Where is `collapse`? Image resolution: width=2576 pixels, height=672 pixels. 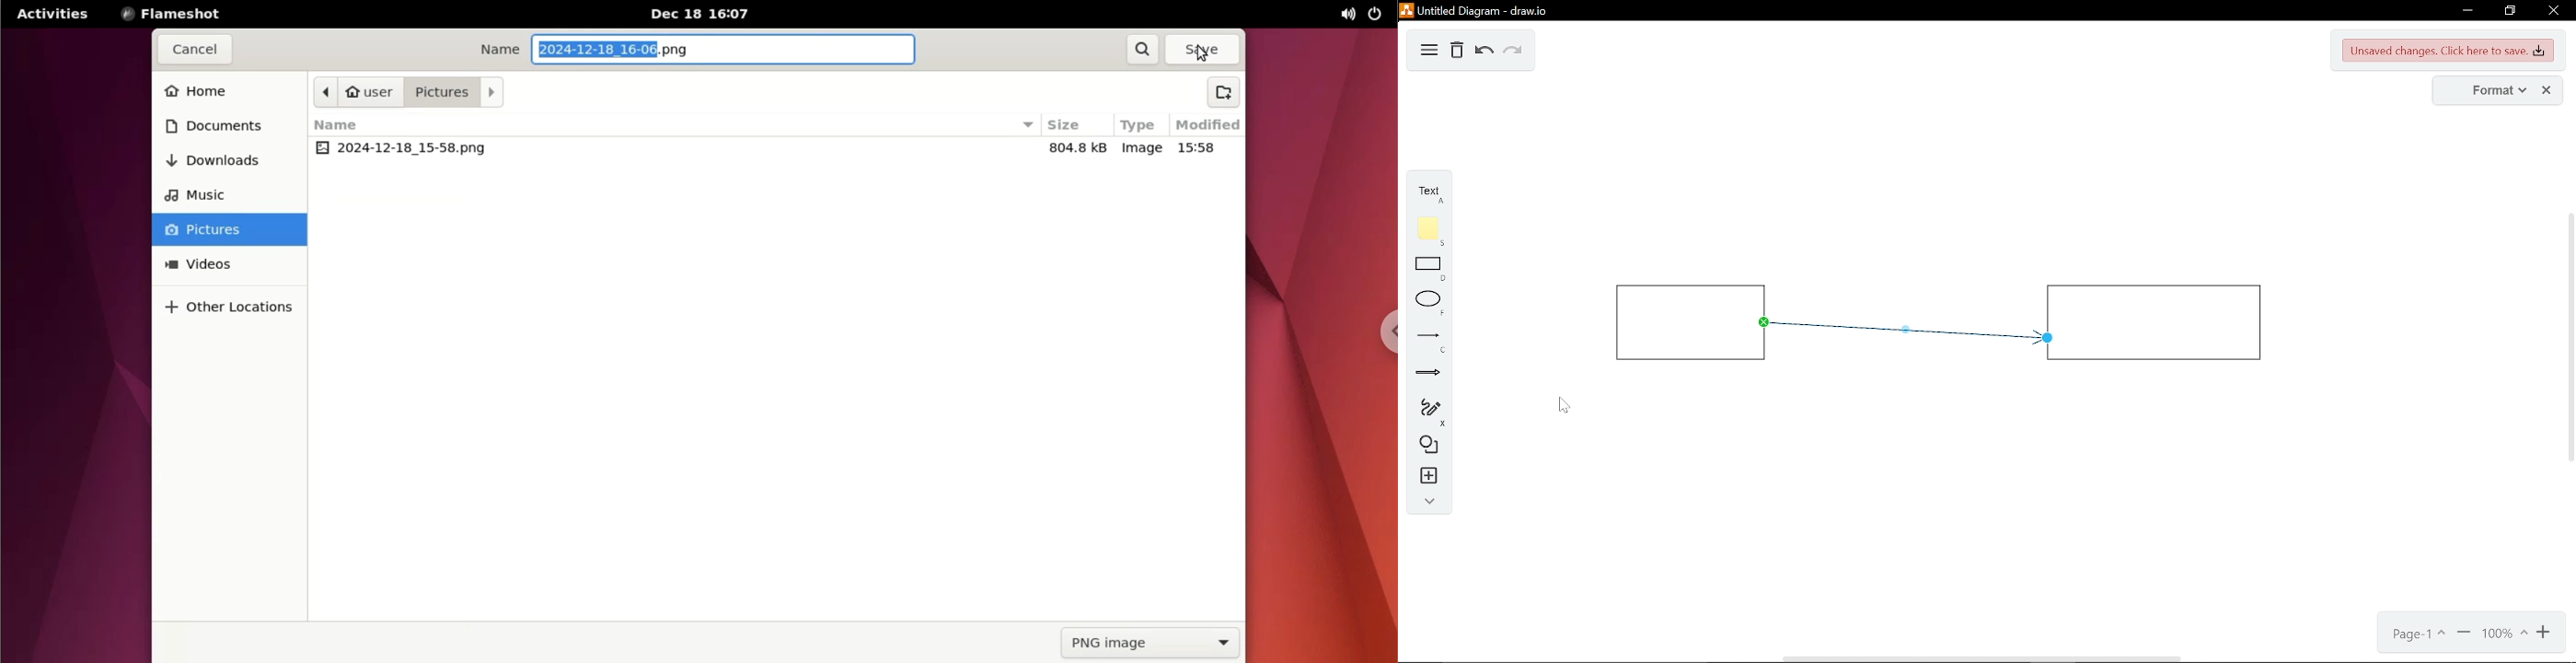 collapse is located at coordinates (1428, 501).